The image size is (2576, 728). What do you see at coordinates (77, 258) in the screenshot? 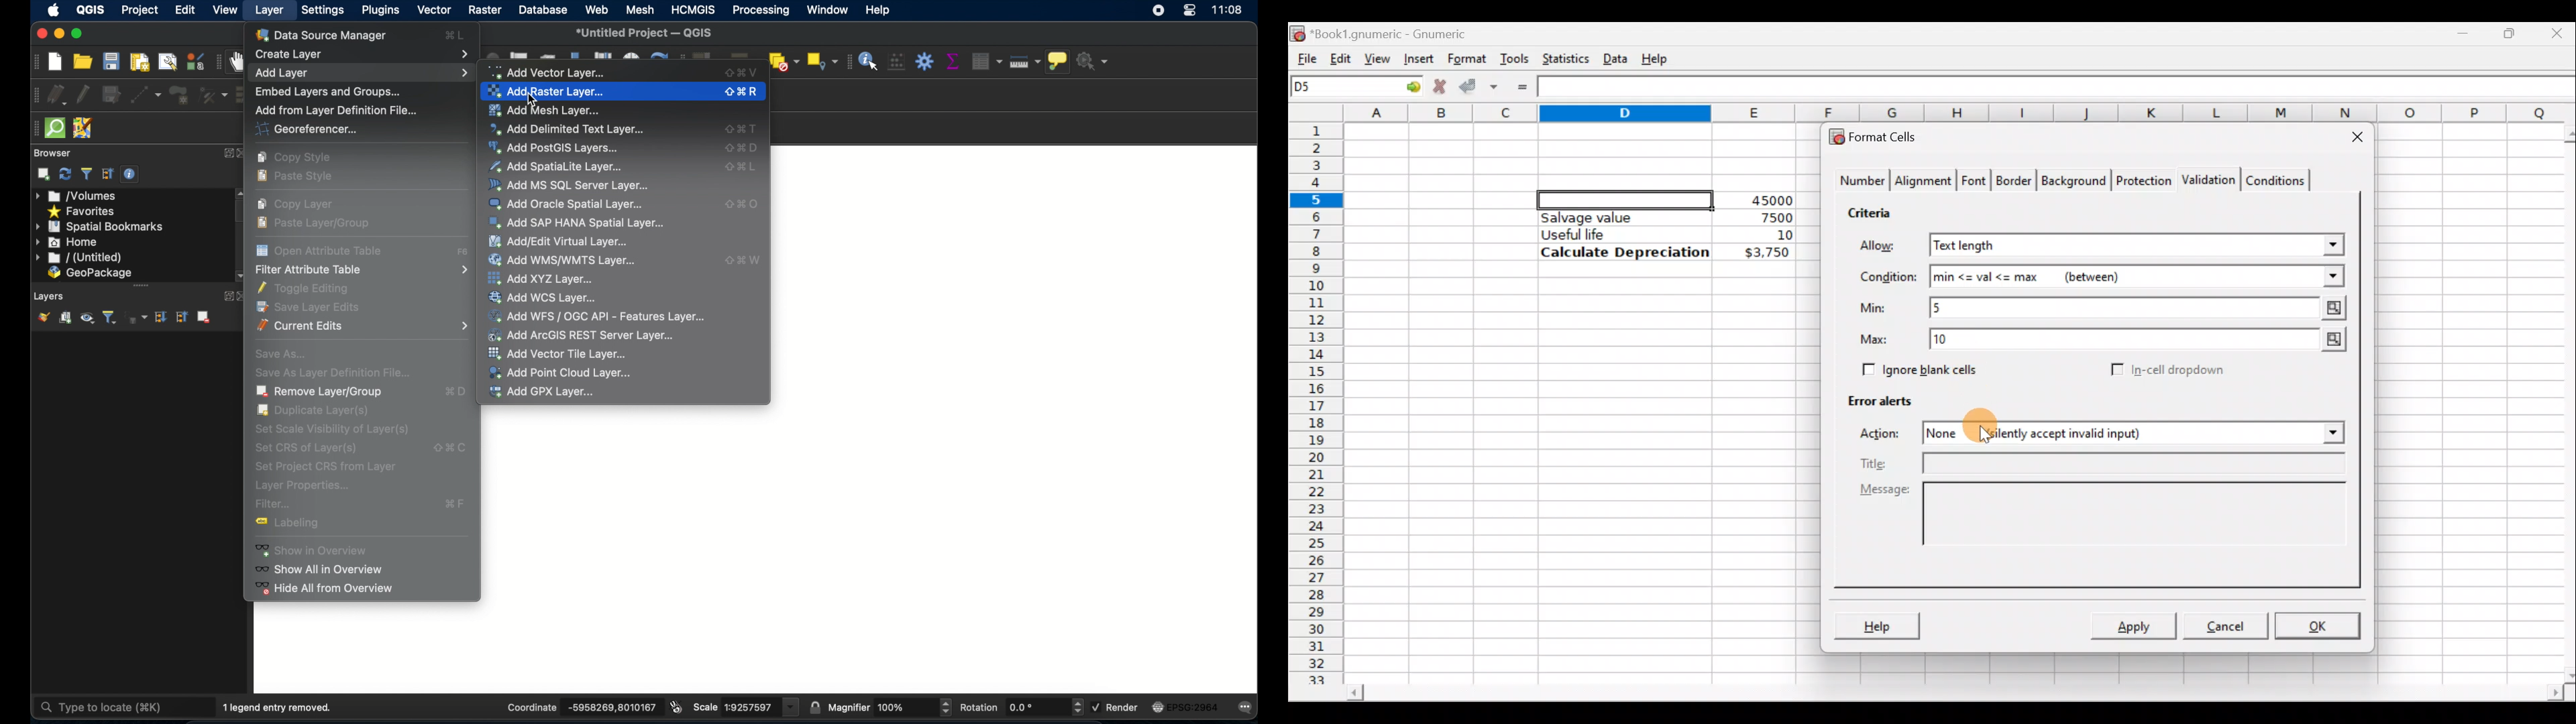
I see `untitled` at bounding box center [77, 258].